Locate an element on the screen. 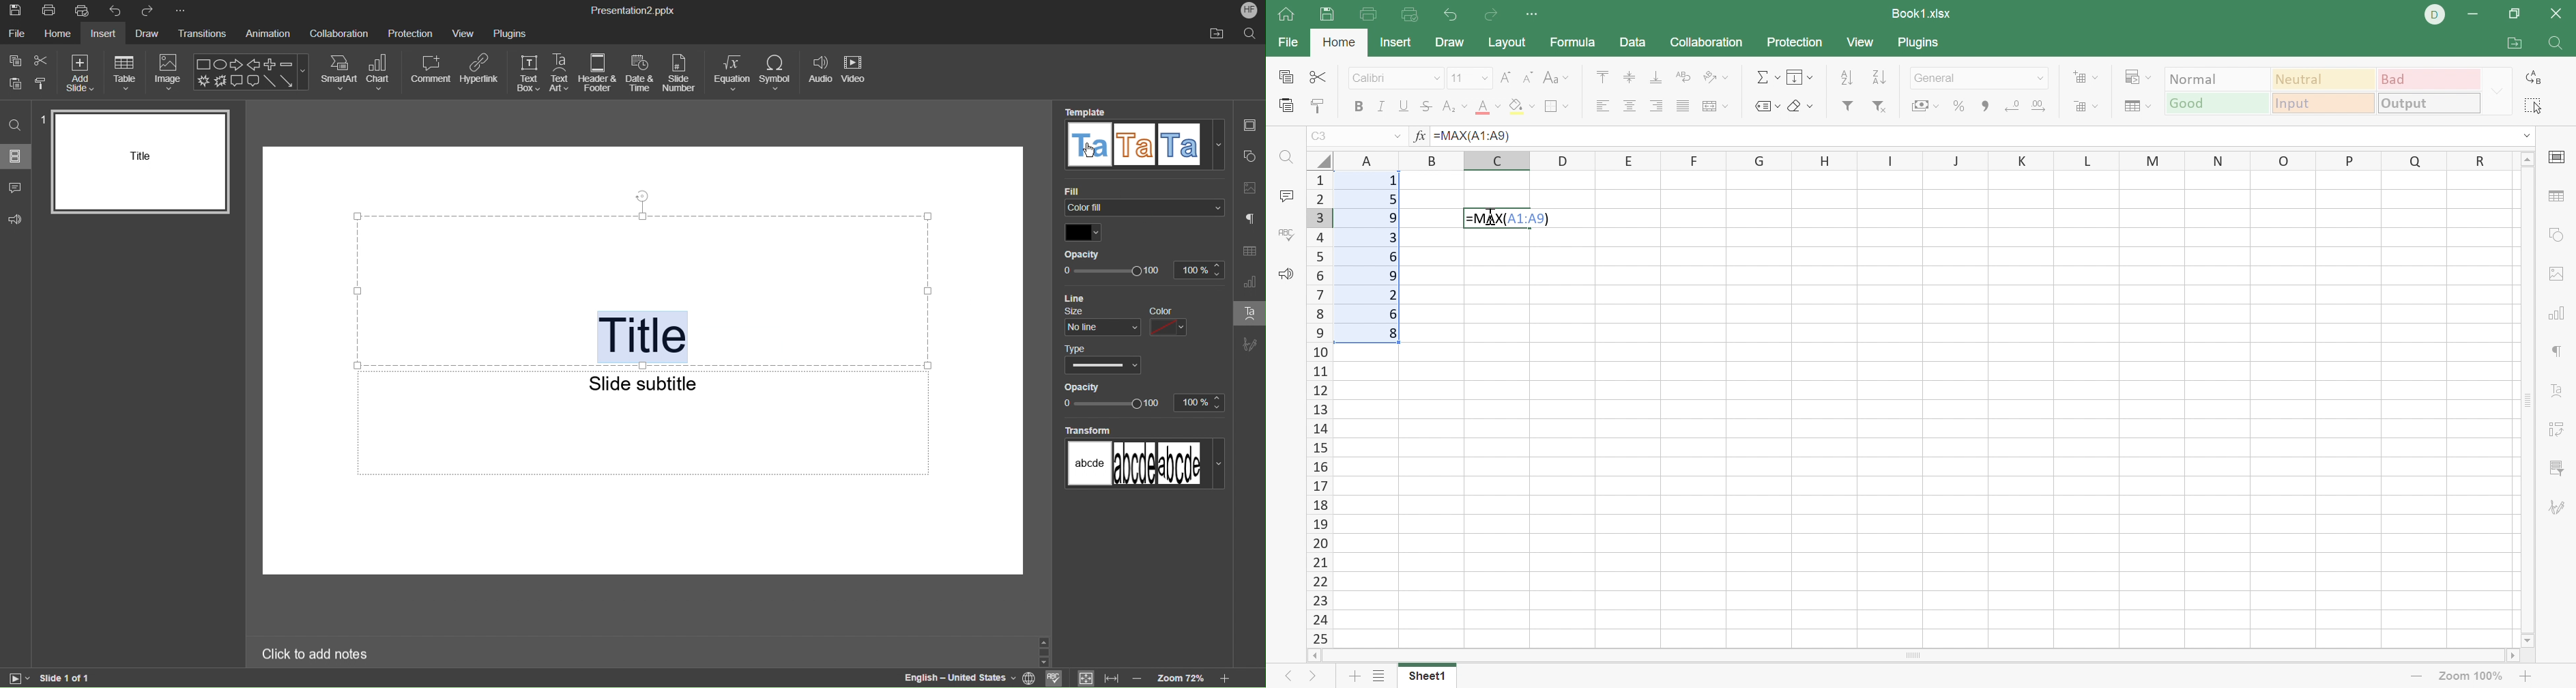 This screenshot has width=2576, height=700. Insert  is located at coordinates (2086, 76).